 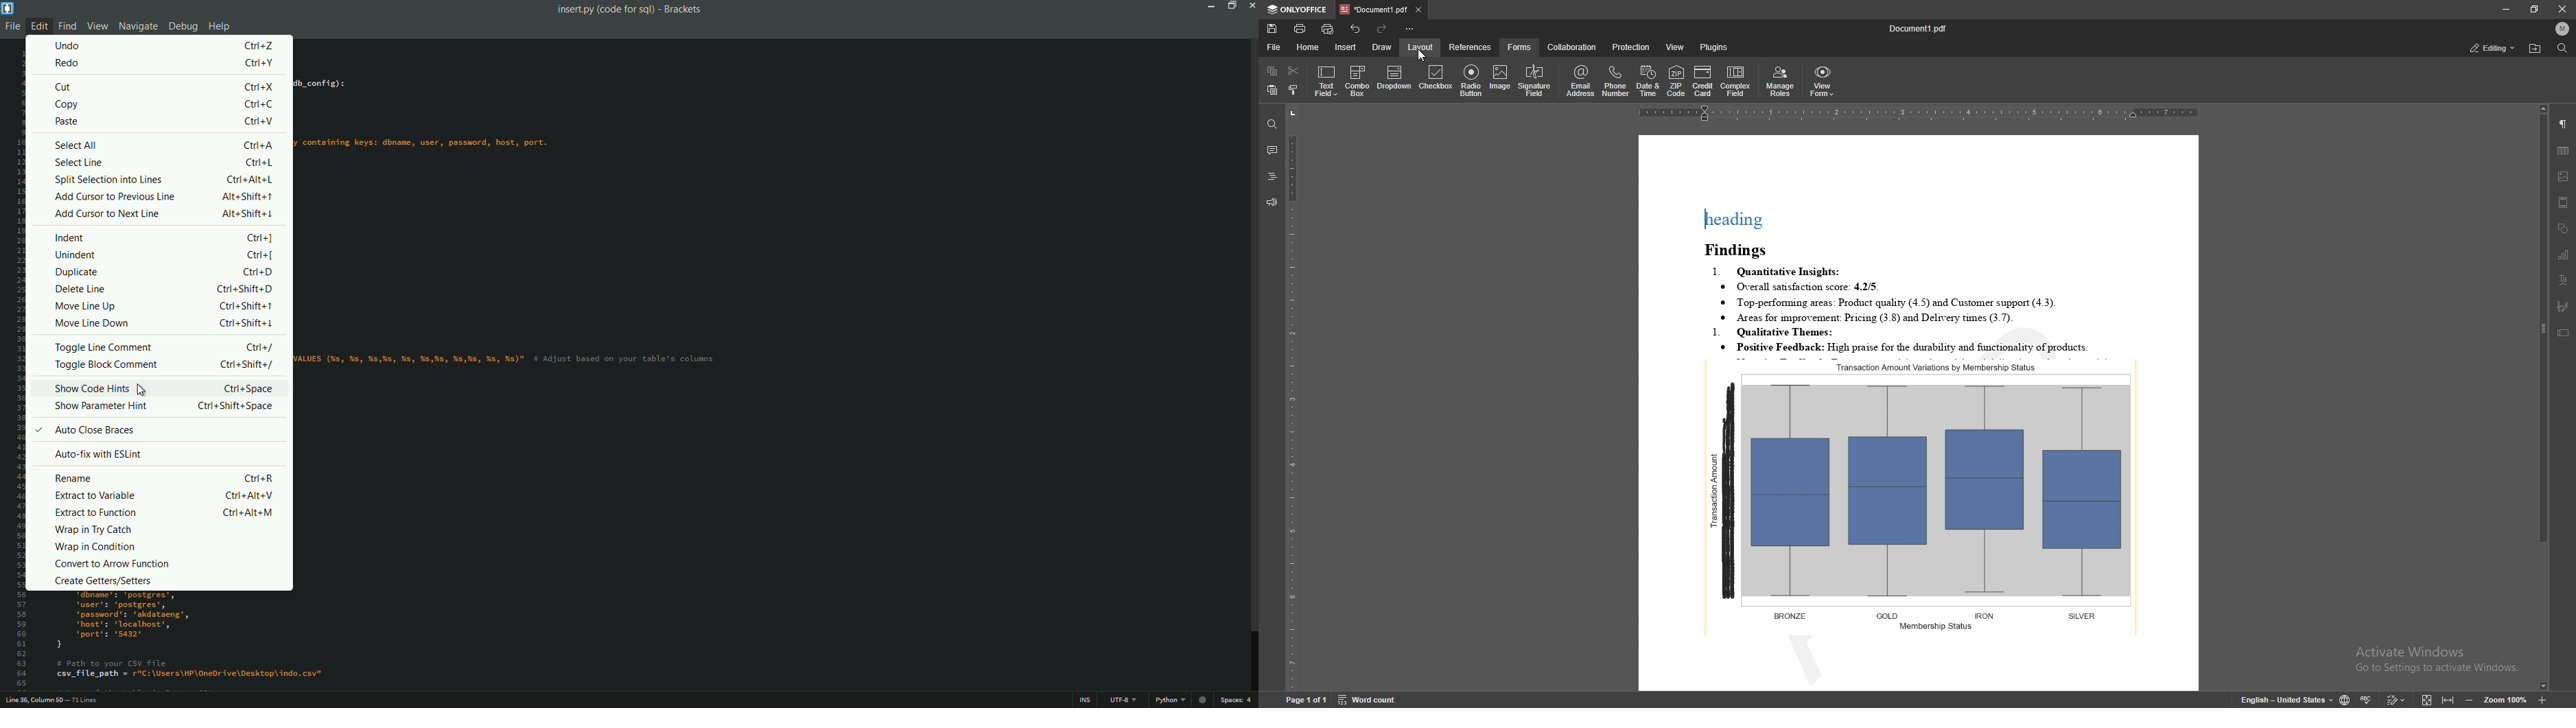 What do you see at coordinates (104, 346) in the screenshot?
I see `toggle line comment` at bounding box center [104, 346].